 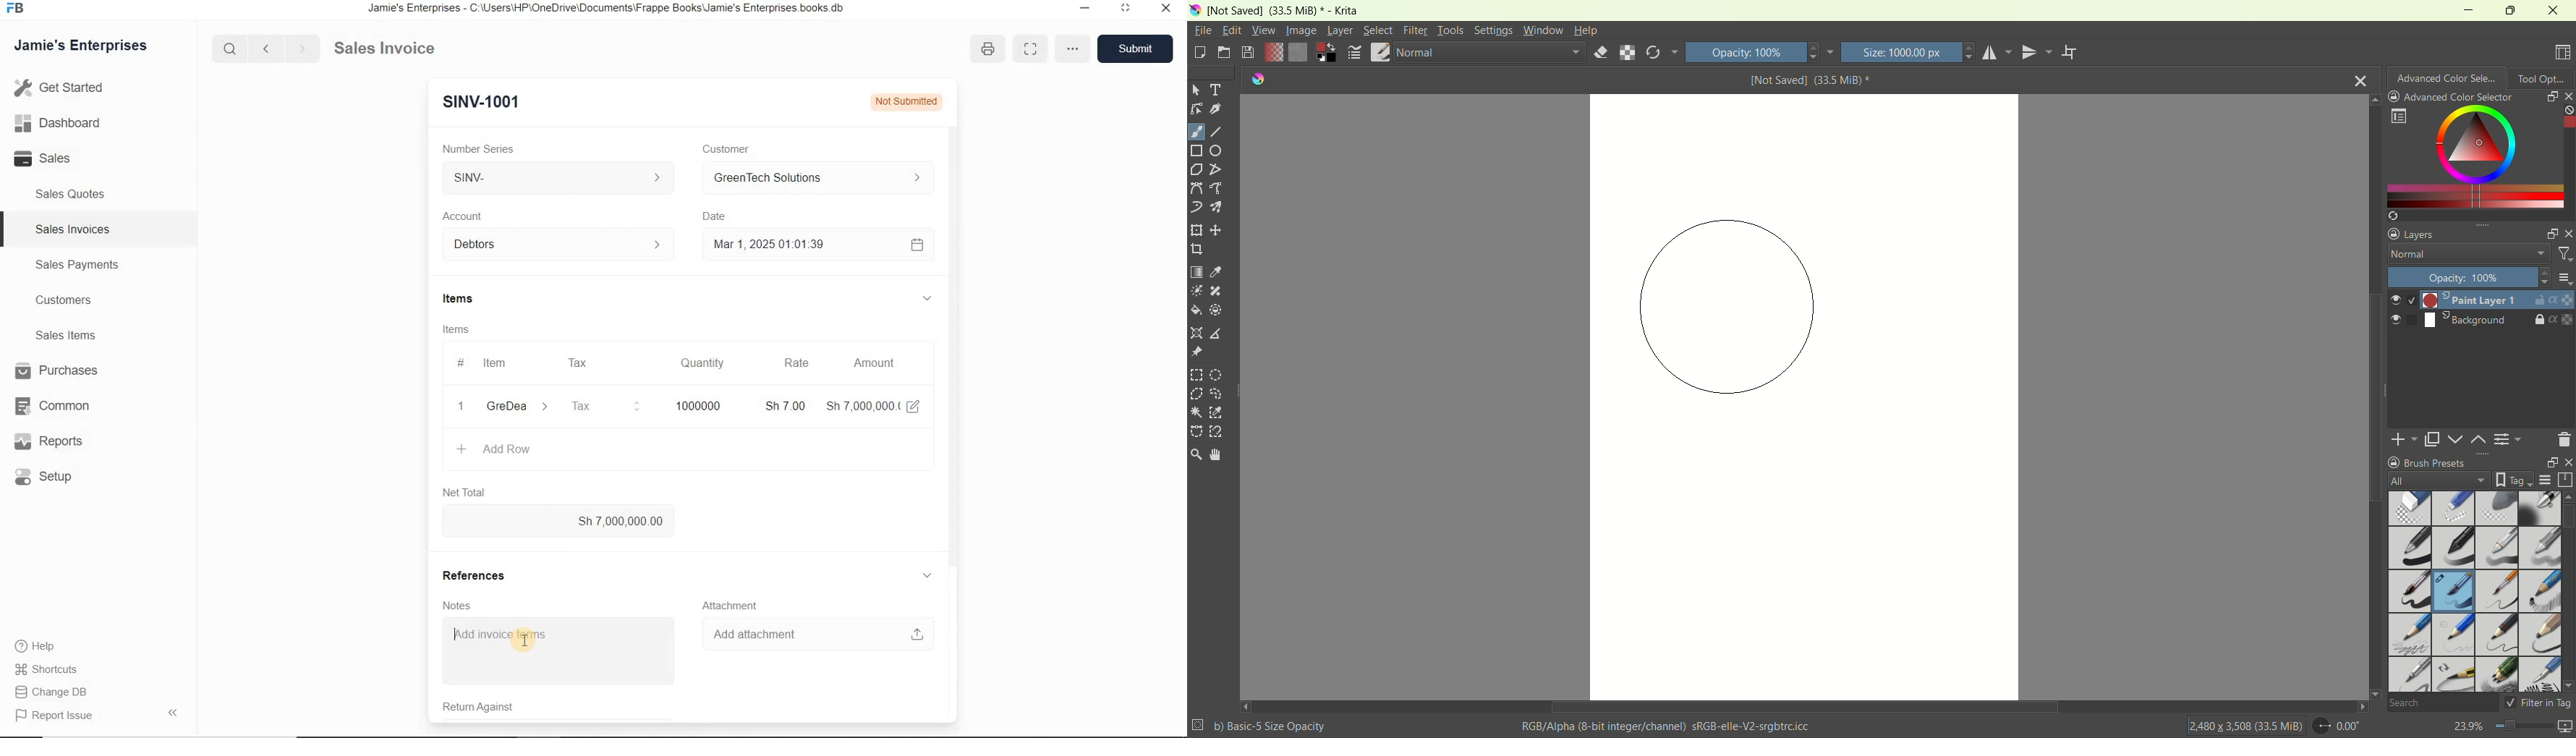 What do you see at coordinates (782, 405) in the screenshot?
I see `Sh 7.00` at bounding box center [782, 405].